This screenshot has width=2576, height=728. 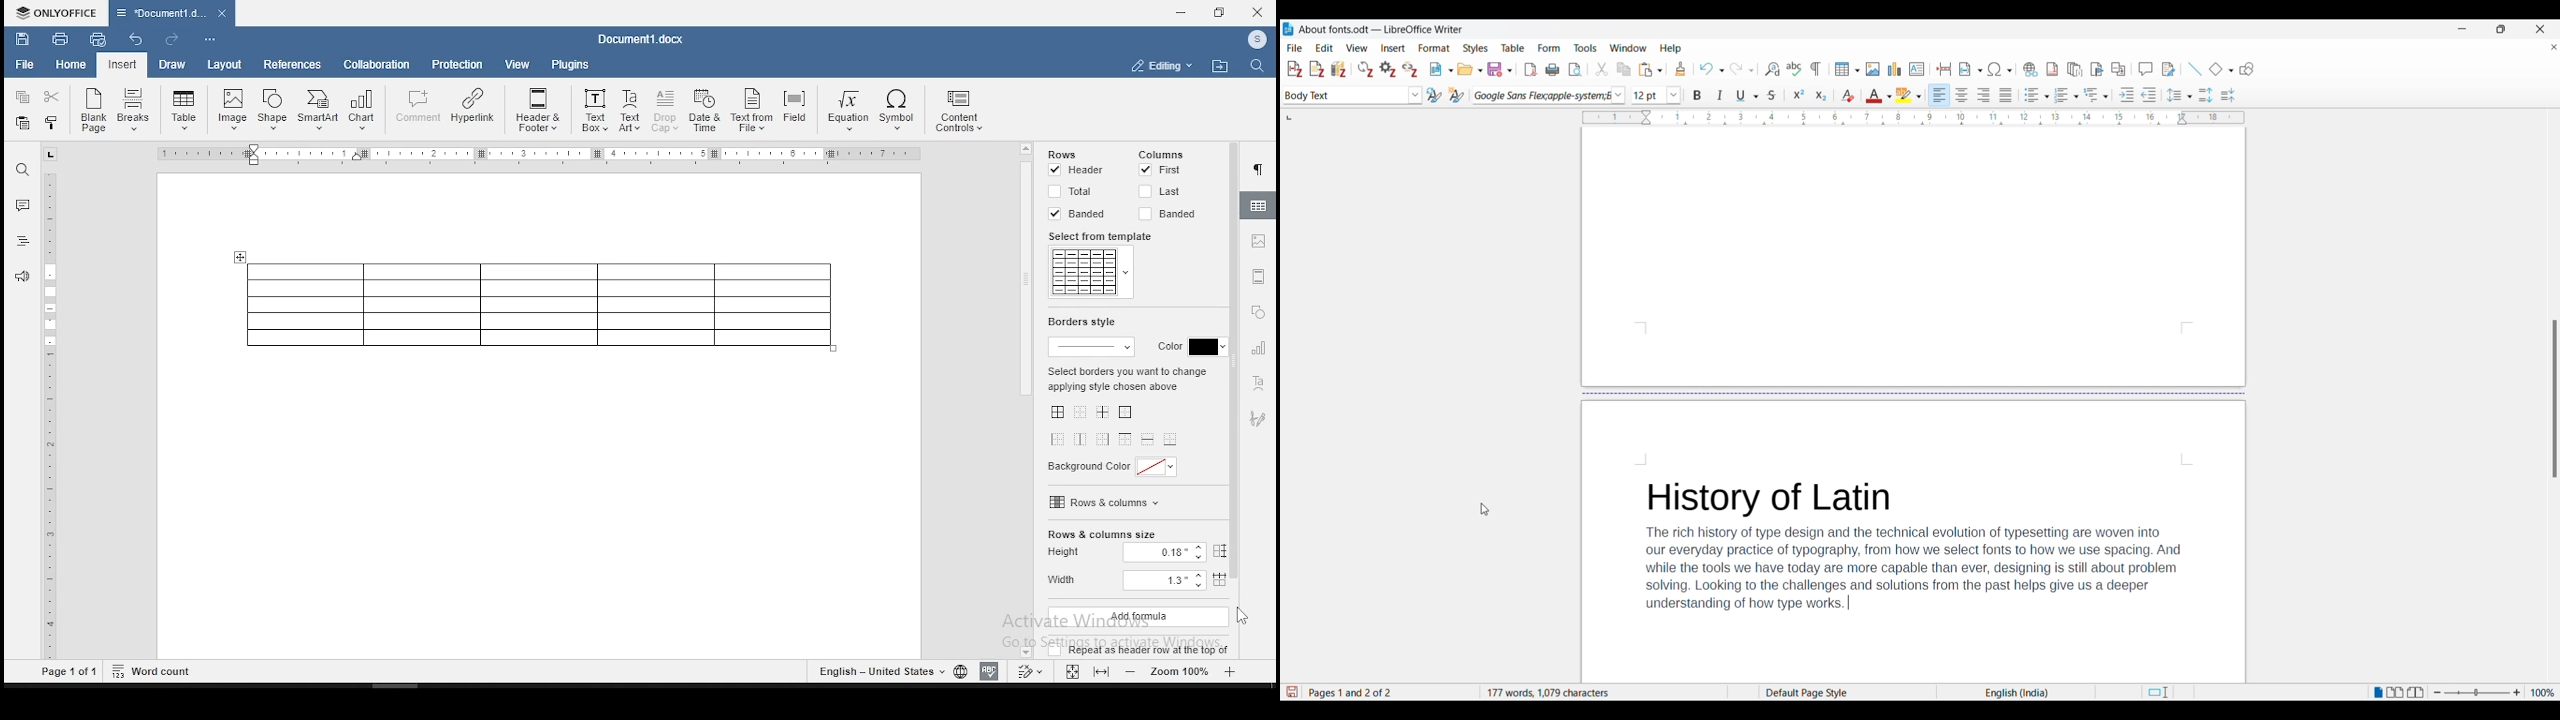 I want to click on ONLYOFFICE, so click(x=54, y=12).